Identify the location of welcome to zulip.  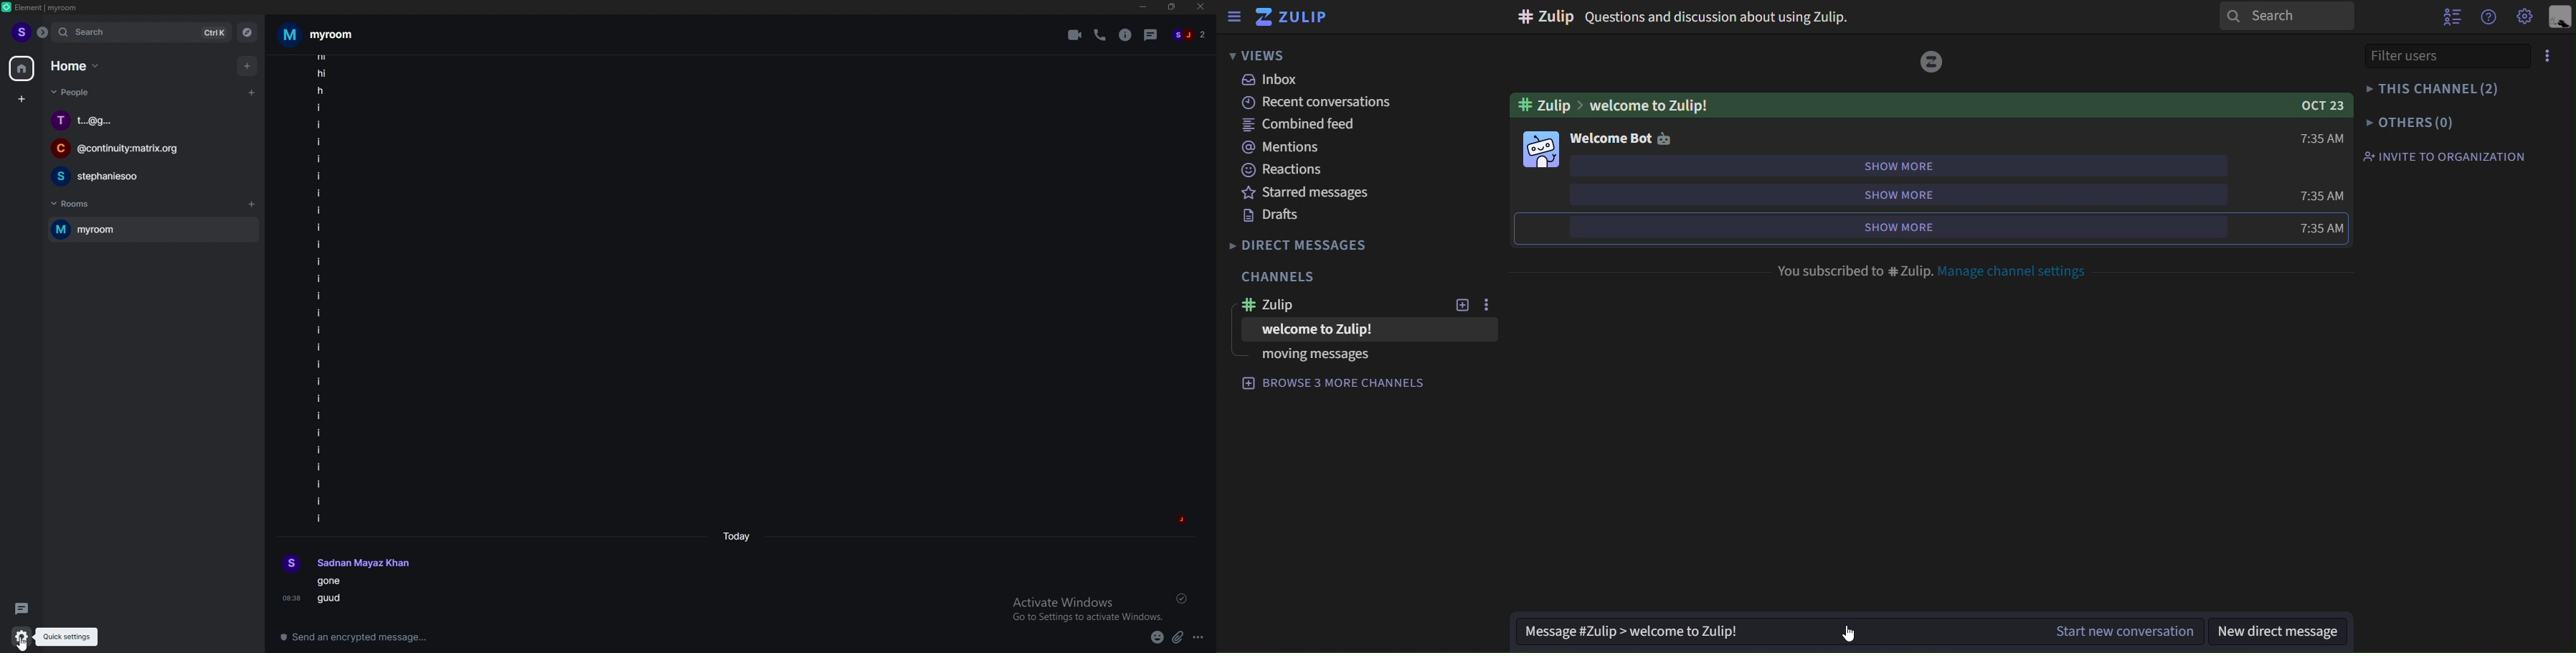
(1336, 330).